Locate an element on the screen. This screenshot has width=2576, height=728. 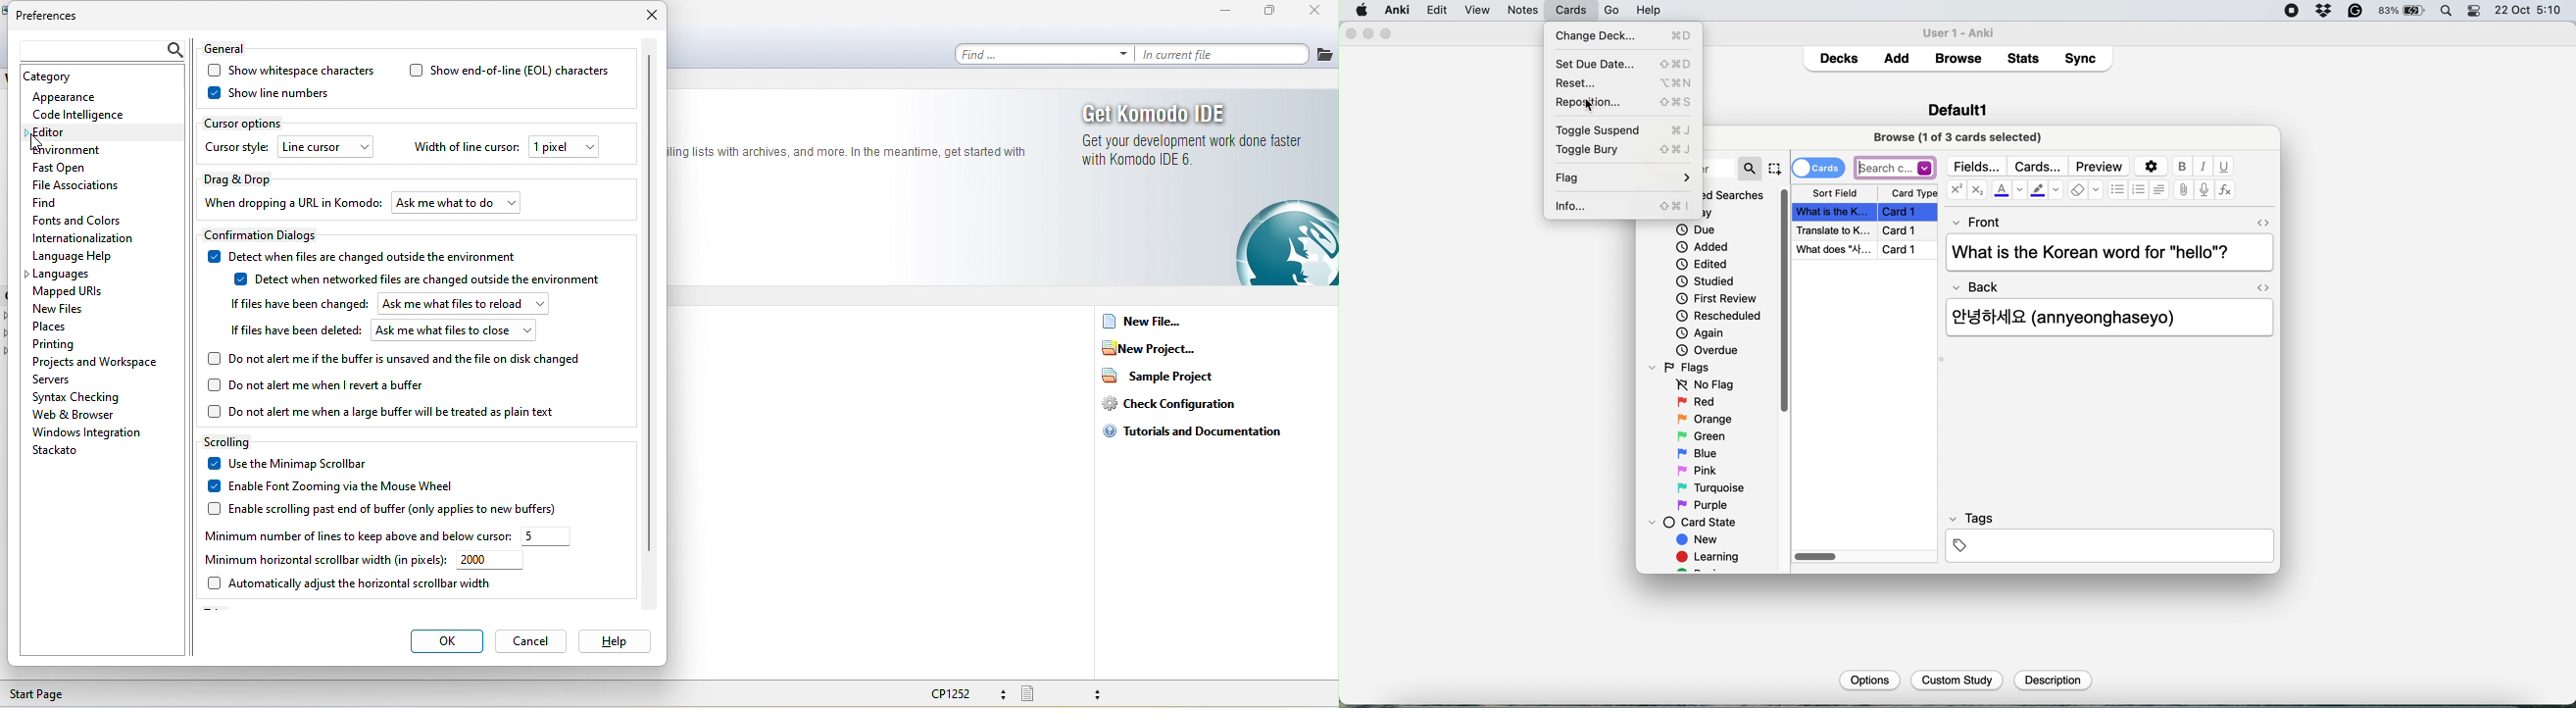
internationalization is located at coordinates (88, 239).